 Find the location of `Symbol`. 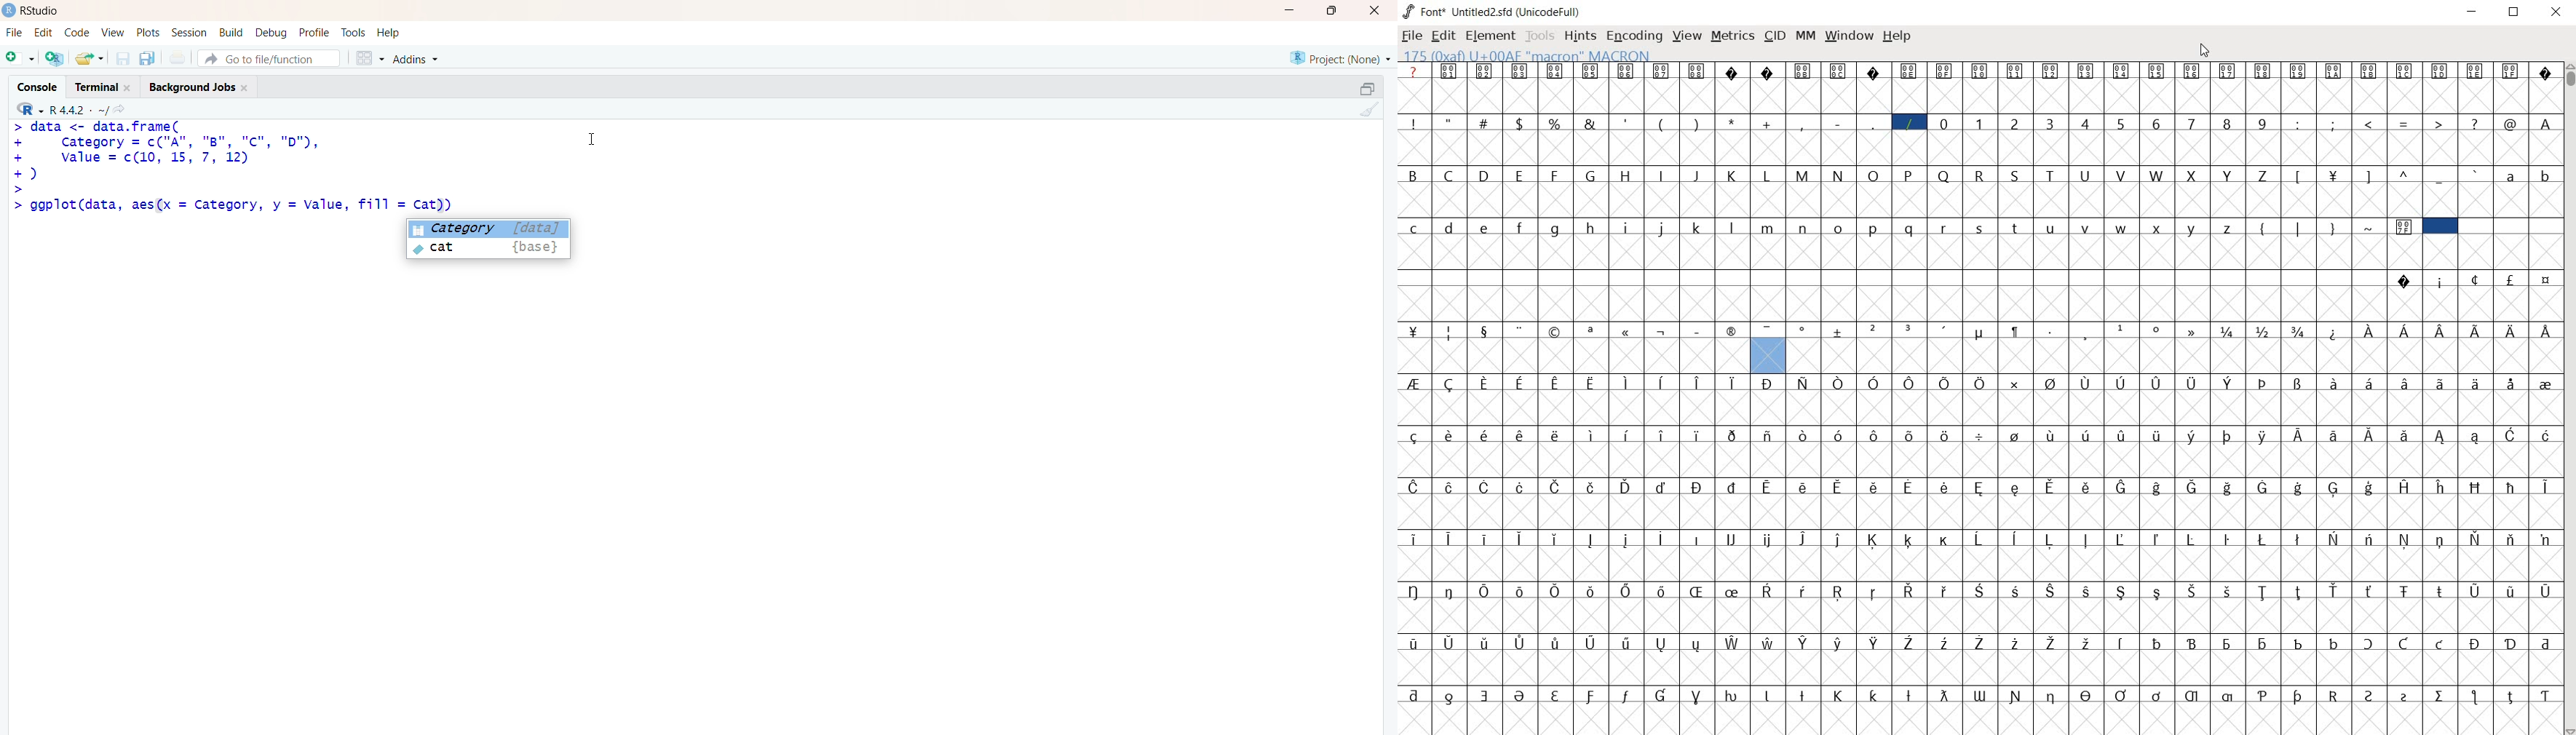

Symbol is located at coordinates (2405, 382).